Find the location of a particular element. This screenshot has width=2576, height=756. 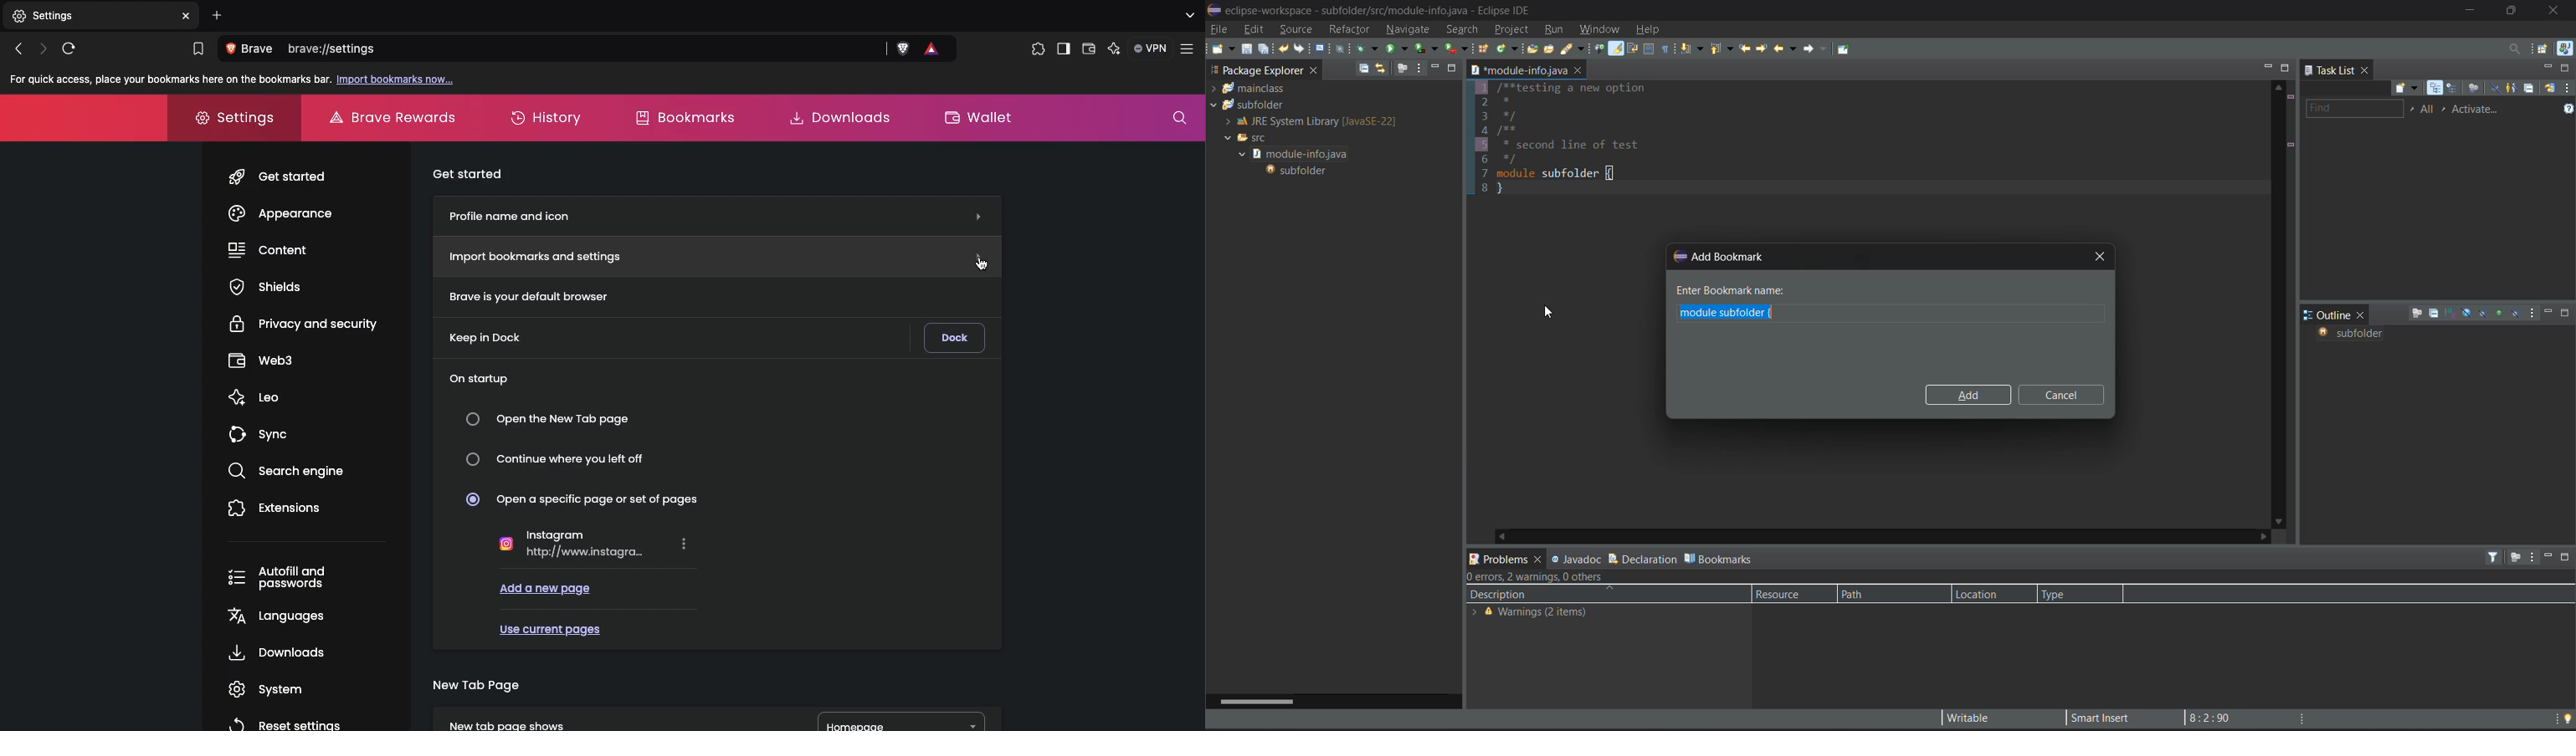

path is located at coordinates (1872, 594).